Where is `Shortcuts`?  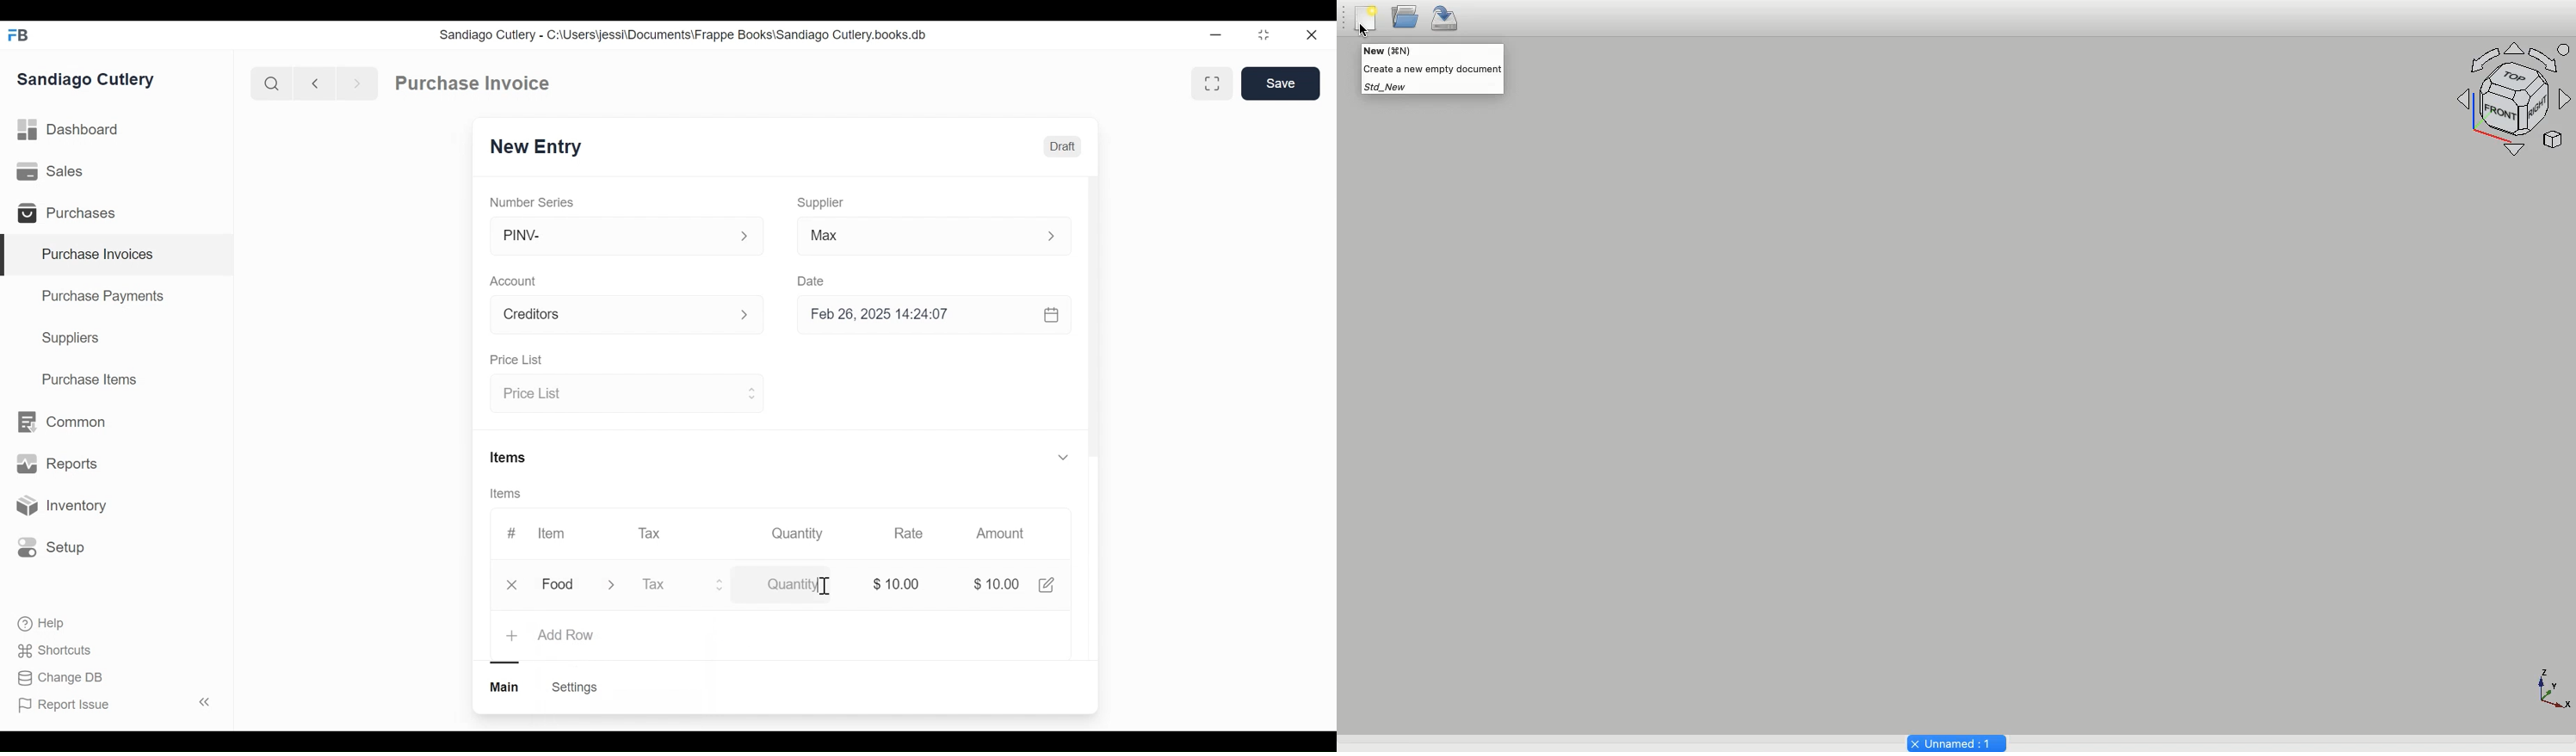
Shortcuts is located at coordinates (56, 650).